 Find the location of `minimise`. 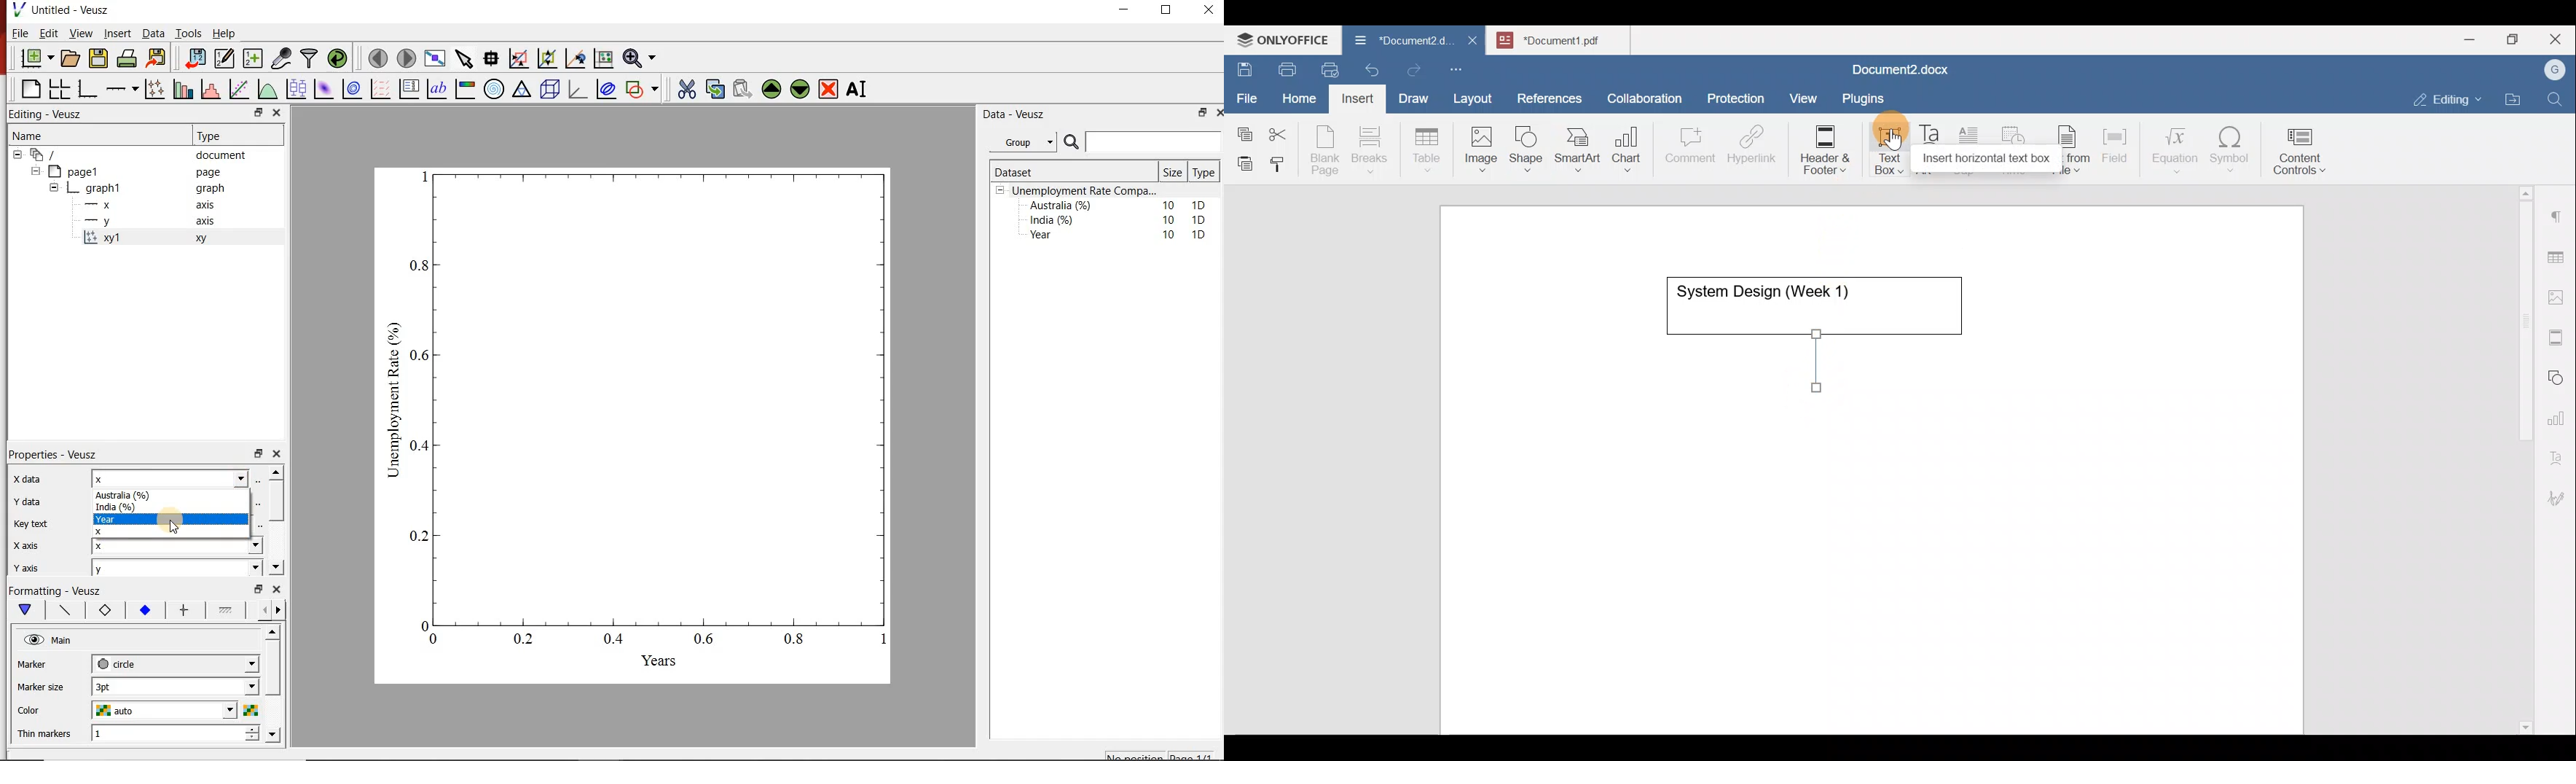

minimise is located at coordinates (260, 112).